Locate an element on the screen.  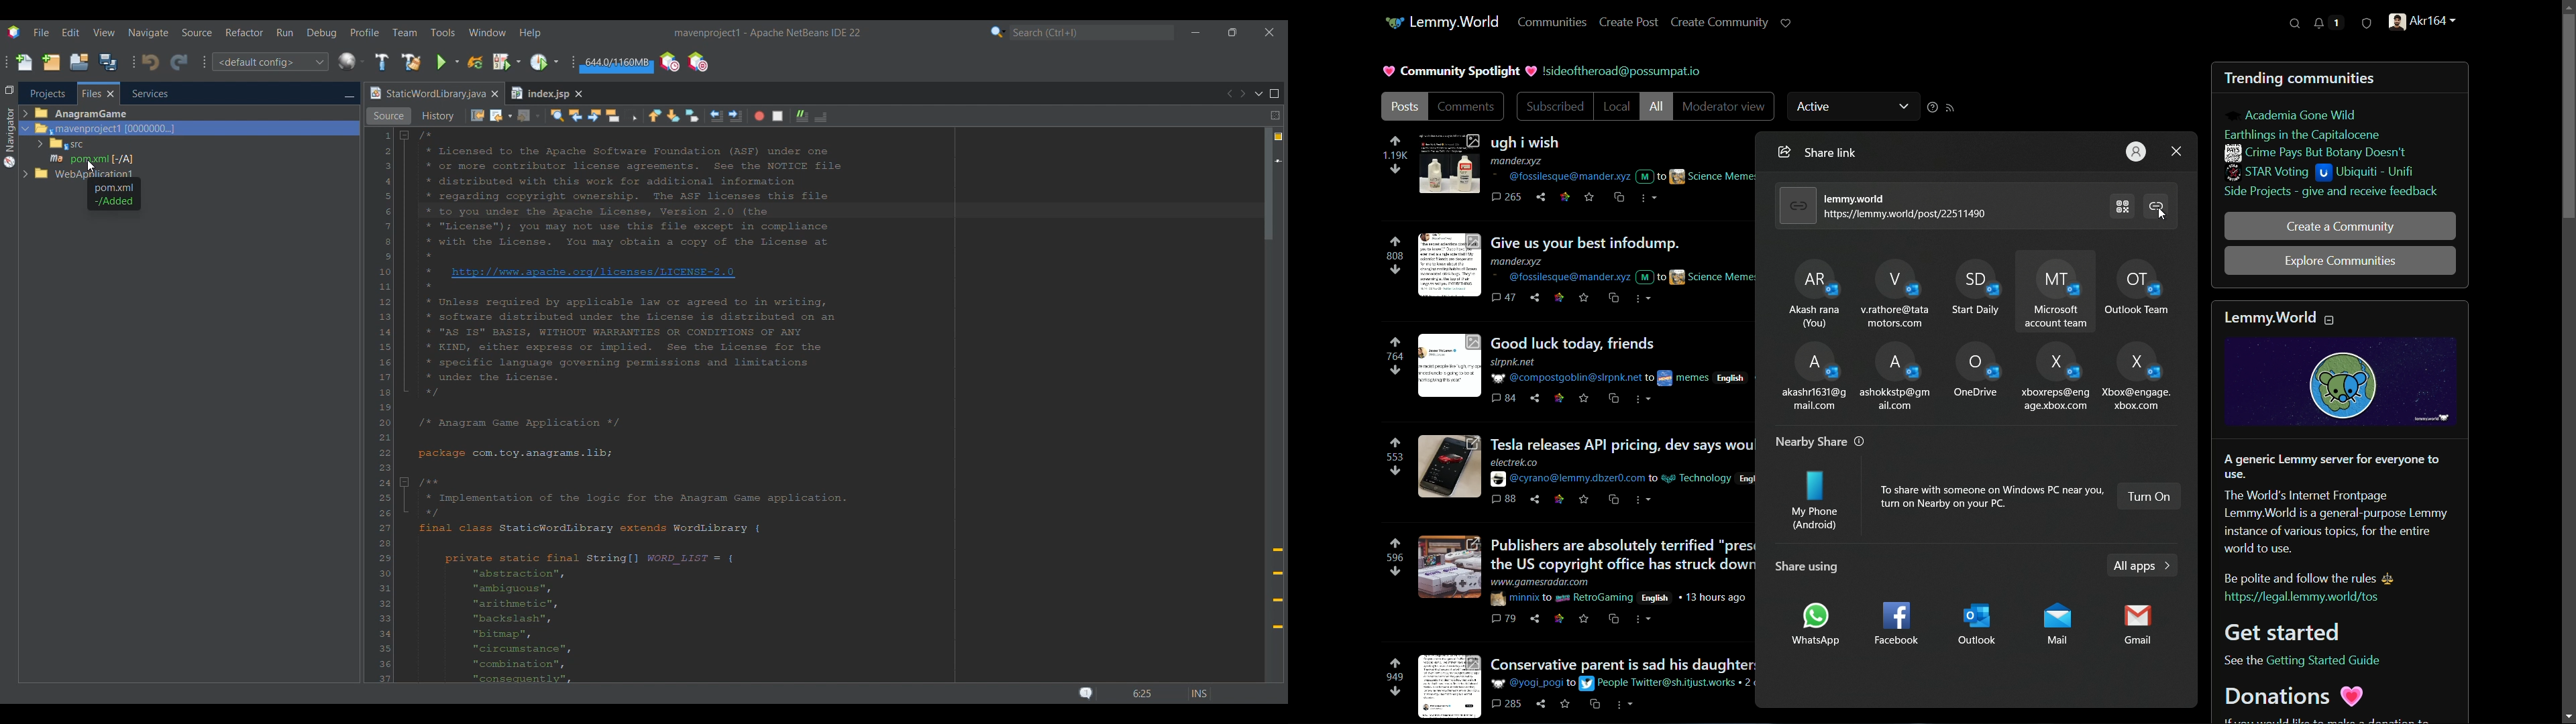
memes is located at coordinates (1684, 378).